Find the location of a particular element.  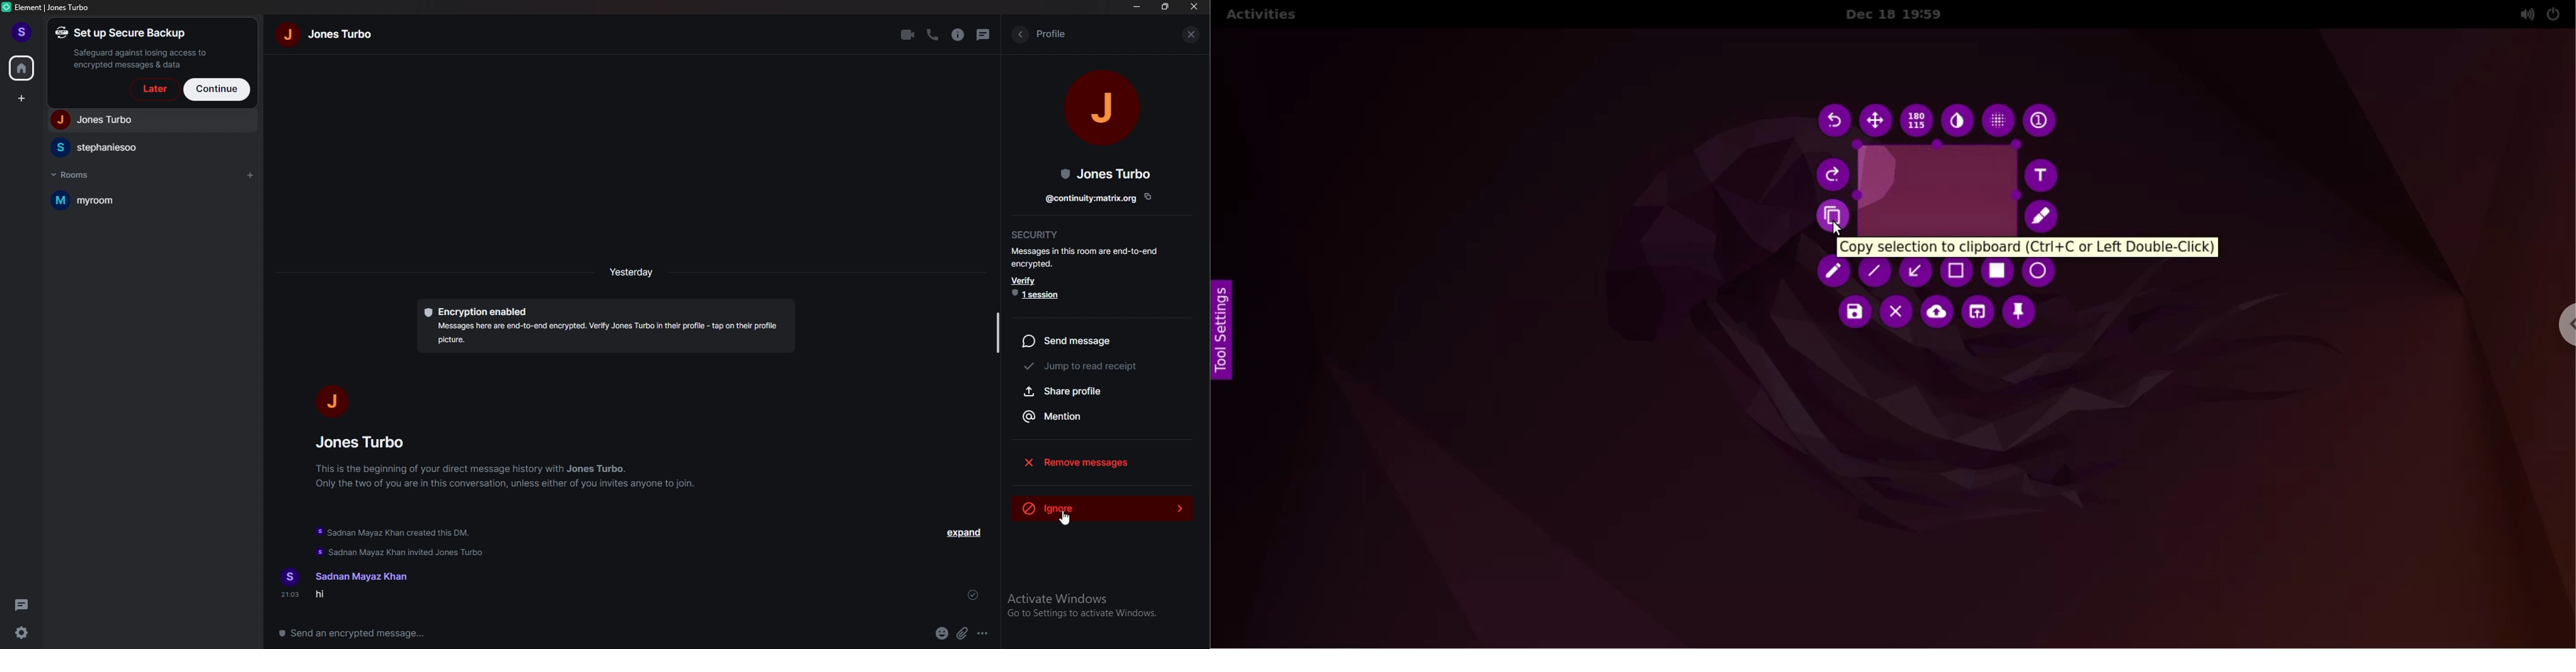

people name is located at coordinates (1106, 174).